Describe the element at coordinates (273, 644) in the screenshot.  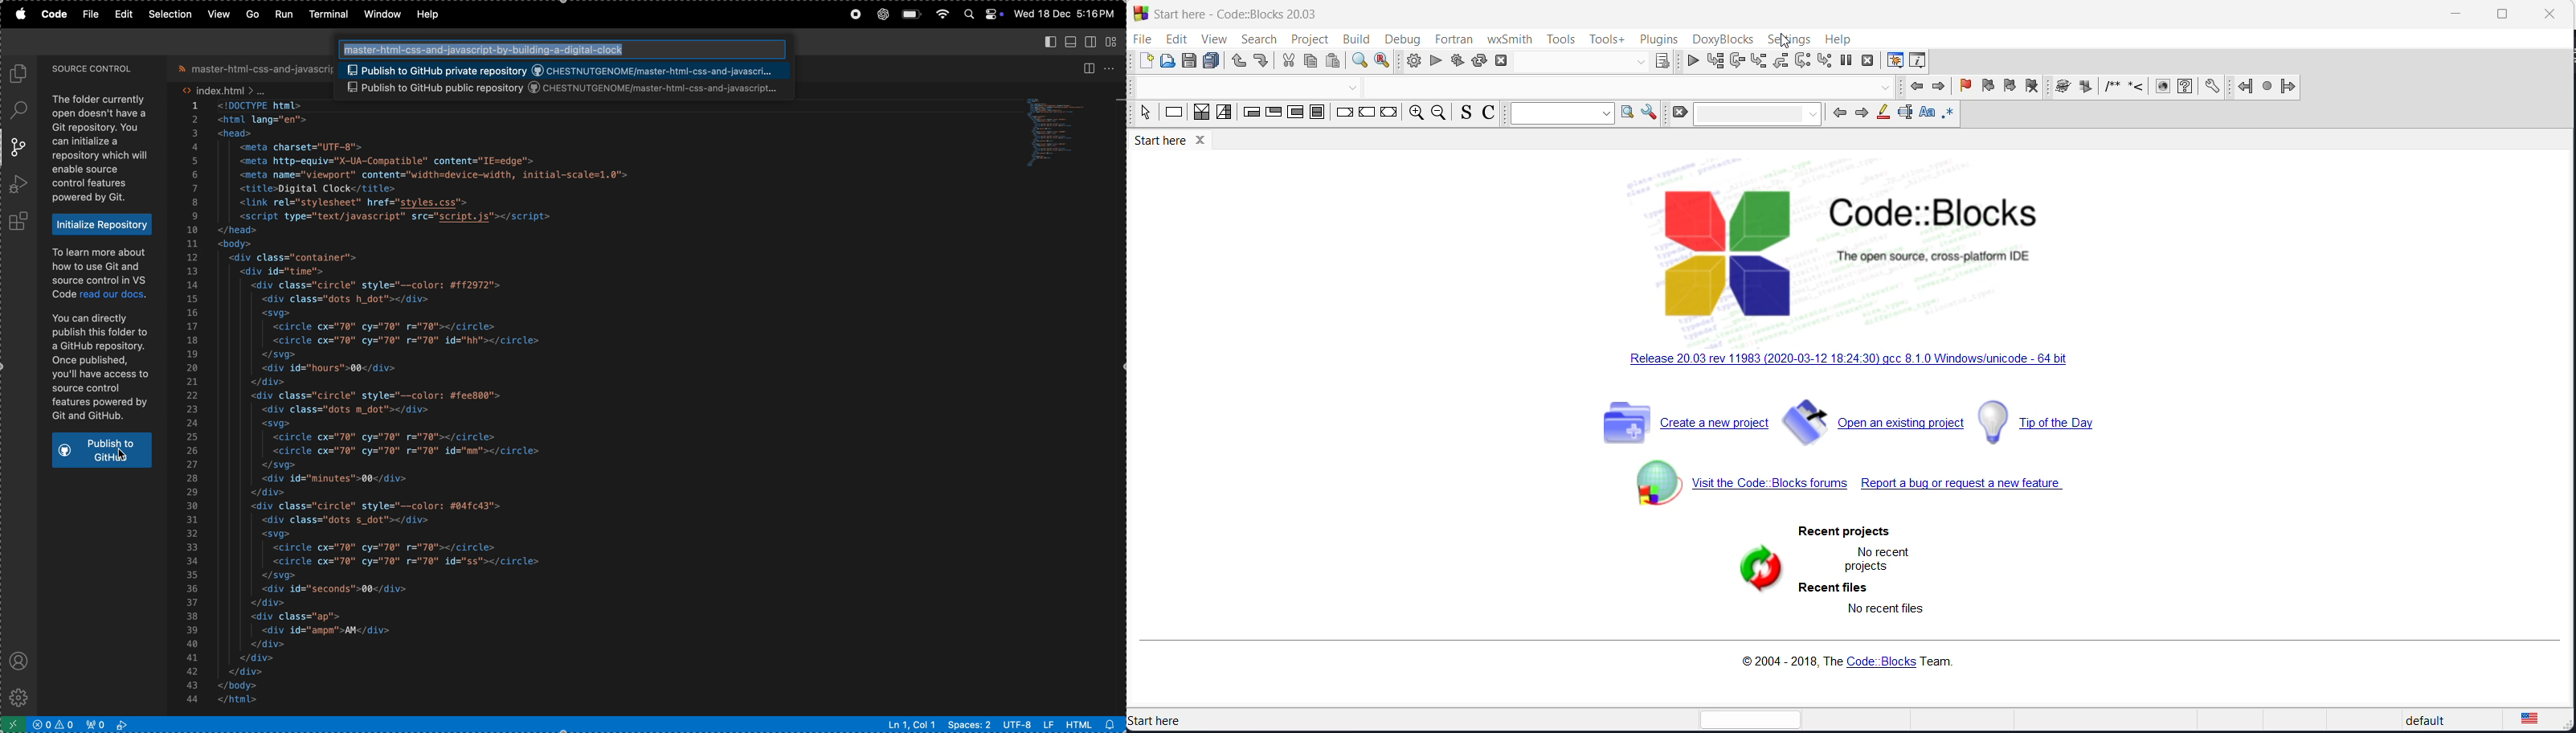
I see `</div>` at that location.